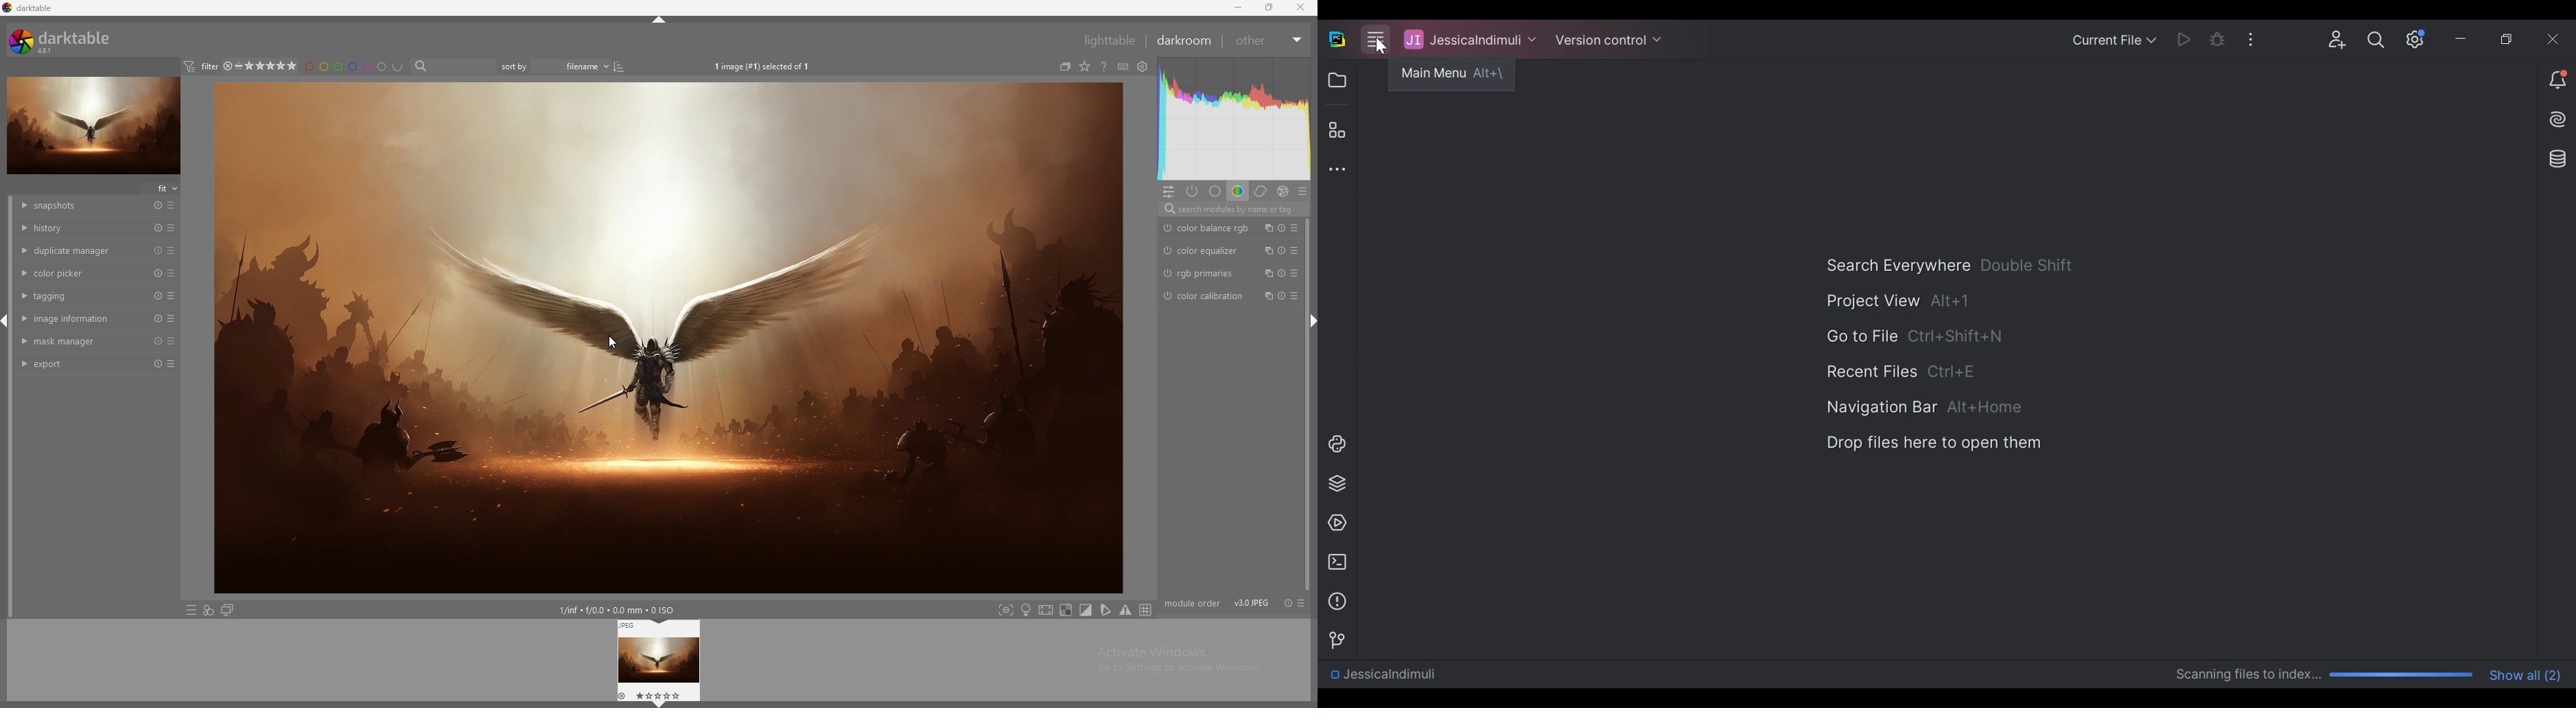 The width and height of the screenshot is (2576, 728). Describe the element at coordinates (1124, 66) in the screenshot. I see `define shortcuts` at that location.